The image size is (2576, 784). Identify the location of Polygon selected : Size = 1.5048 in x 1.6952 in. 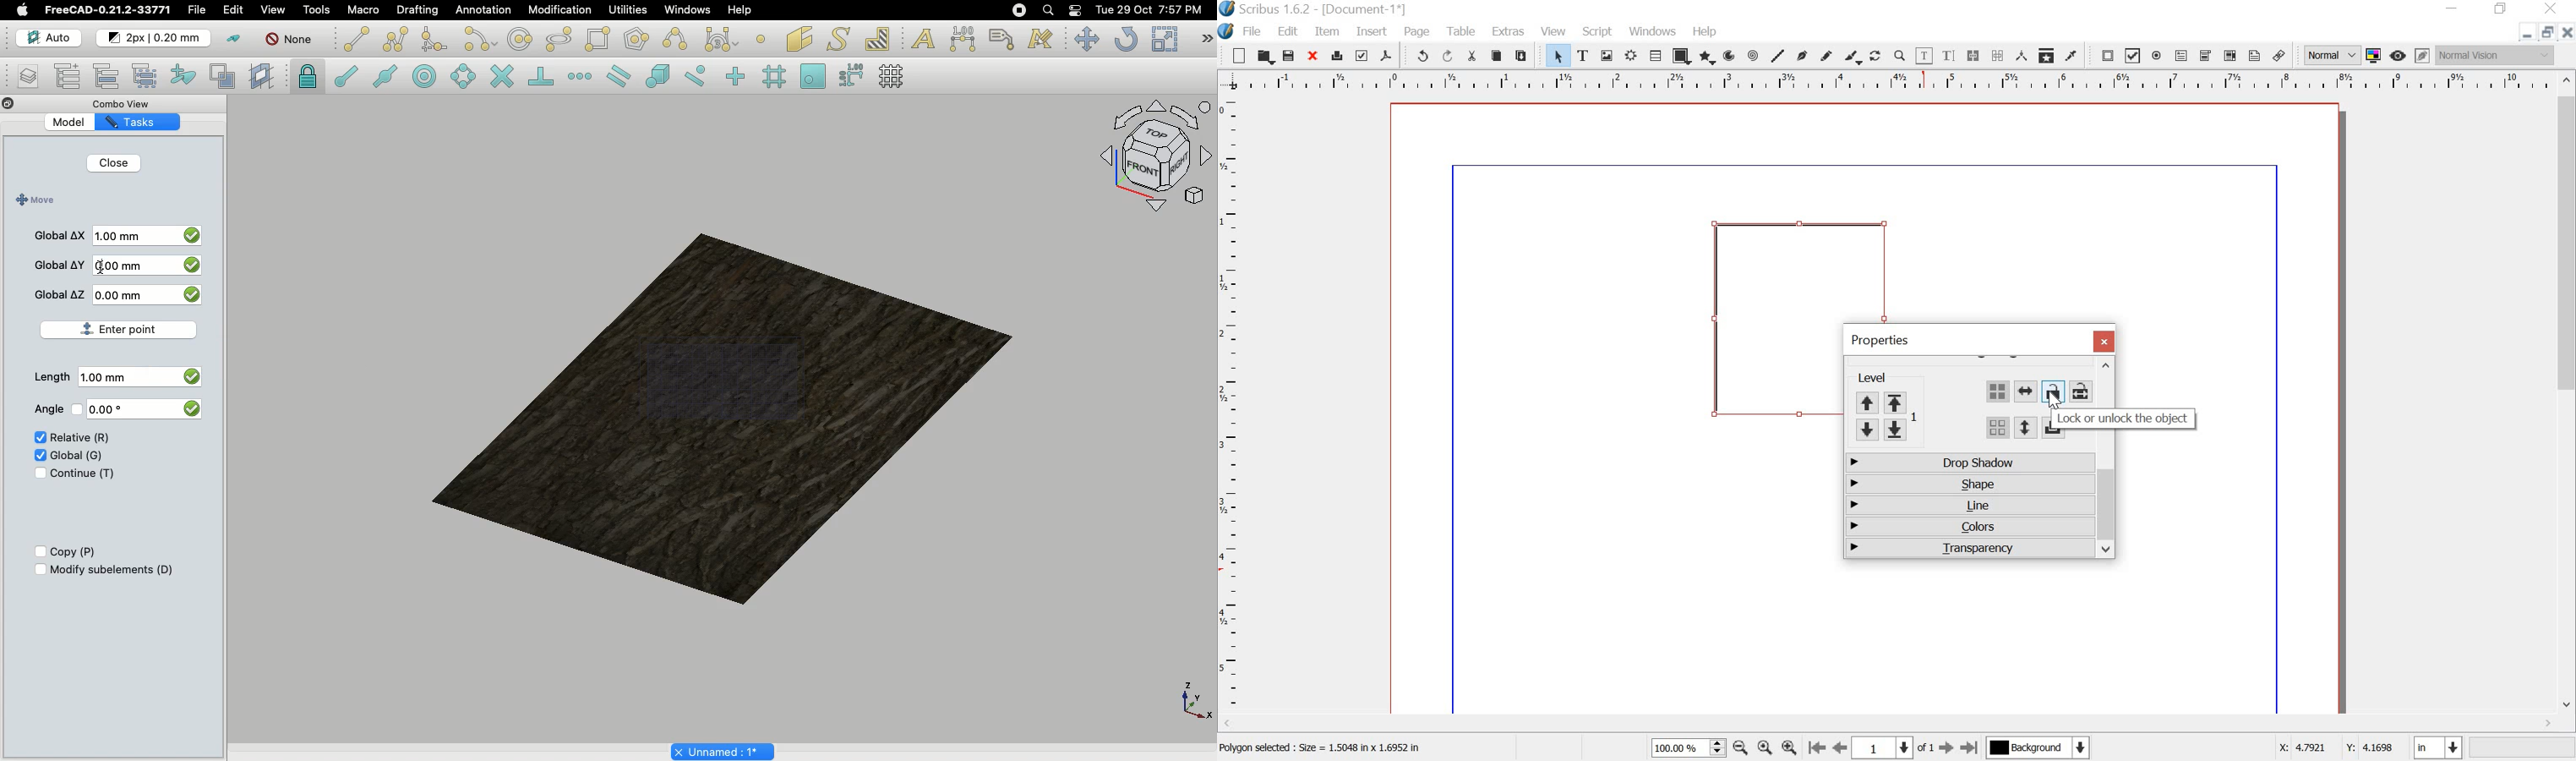
(1324, 750).